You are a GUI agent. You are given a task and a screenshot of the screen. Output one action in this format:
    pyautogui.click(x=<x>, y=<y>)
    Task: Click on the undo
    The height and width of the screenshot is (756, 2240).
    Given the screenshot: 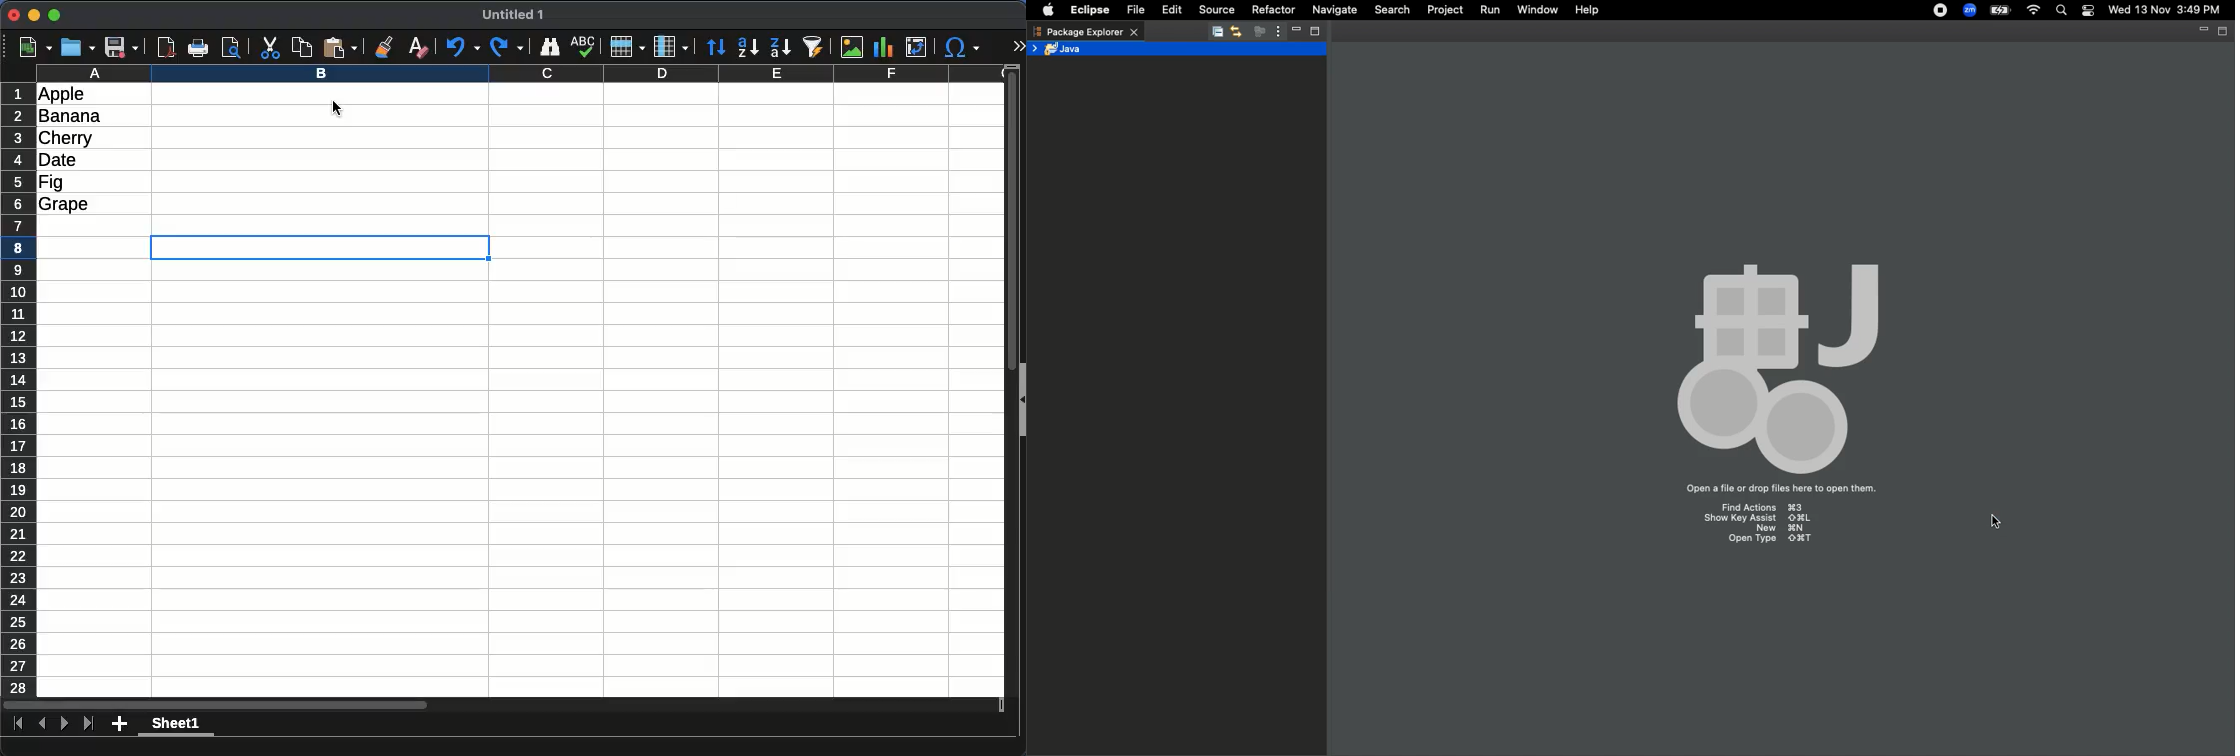 What is the action you would take?
    pyautogui.click(x=463, y=47)
    